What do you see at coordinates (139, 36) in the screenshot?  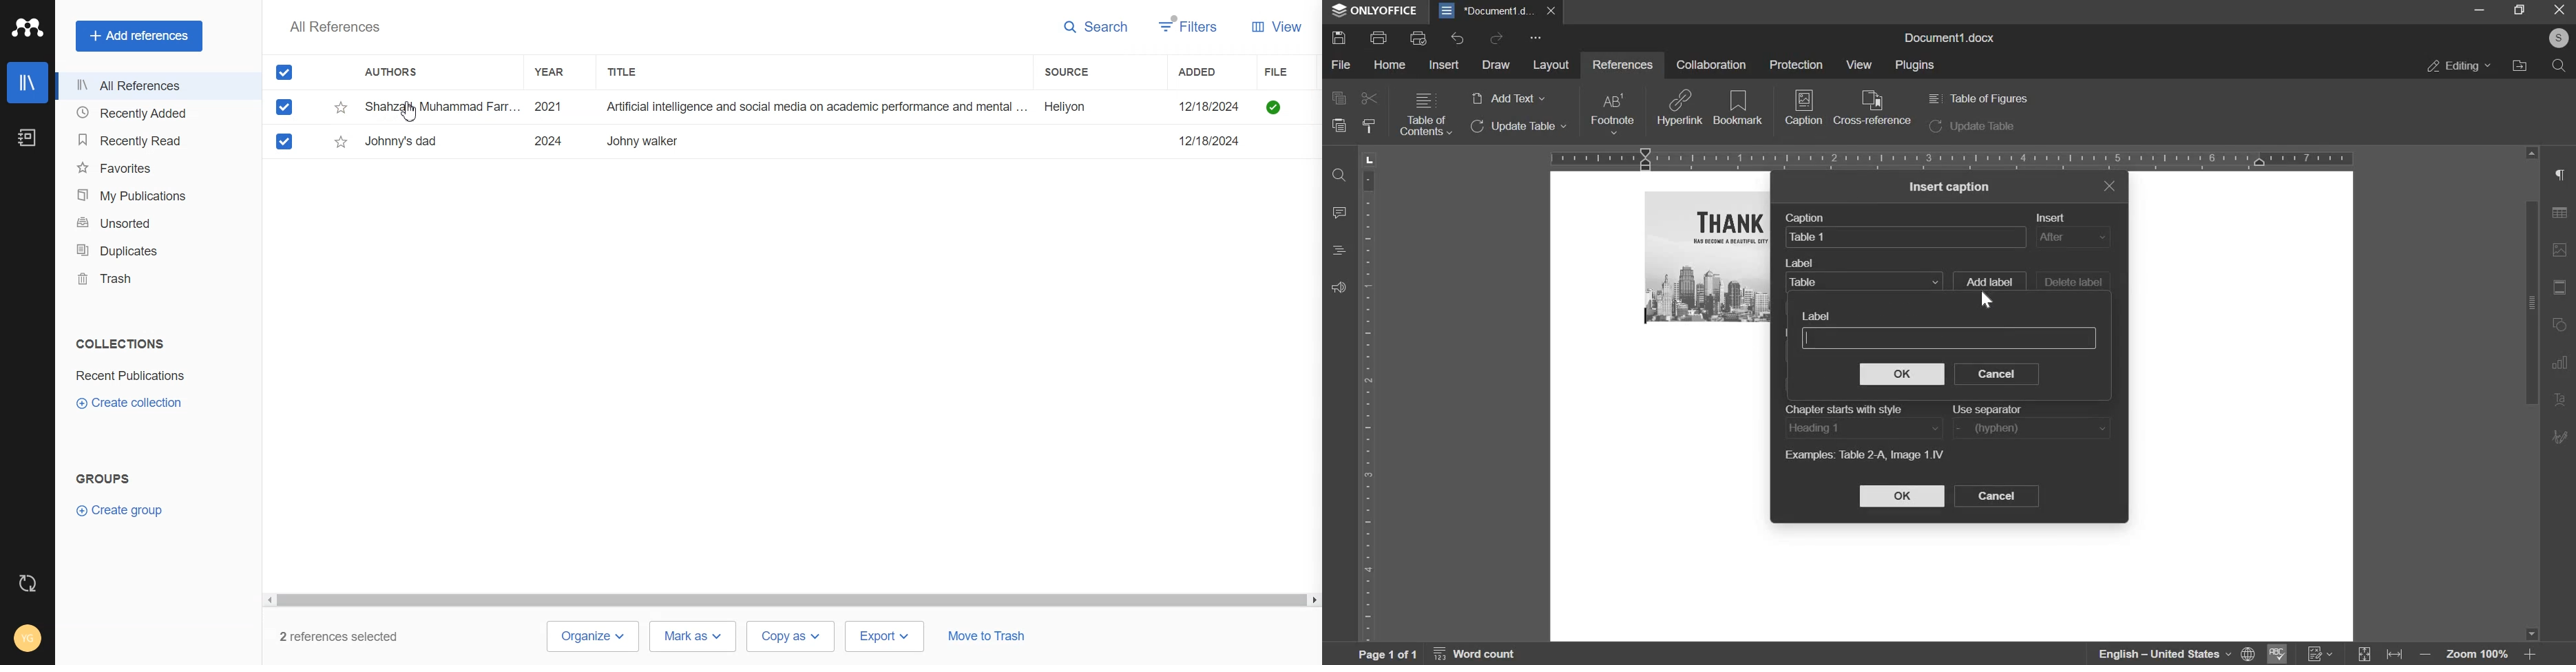 I see `Add references` at bounding box center [139, 36].